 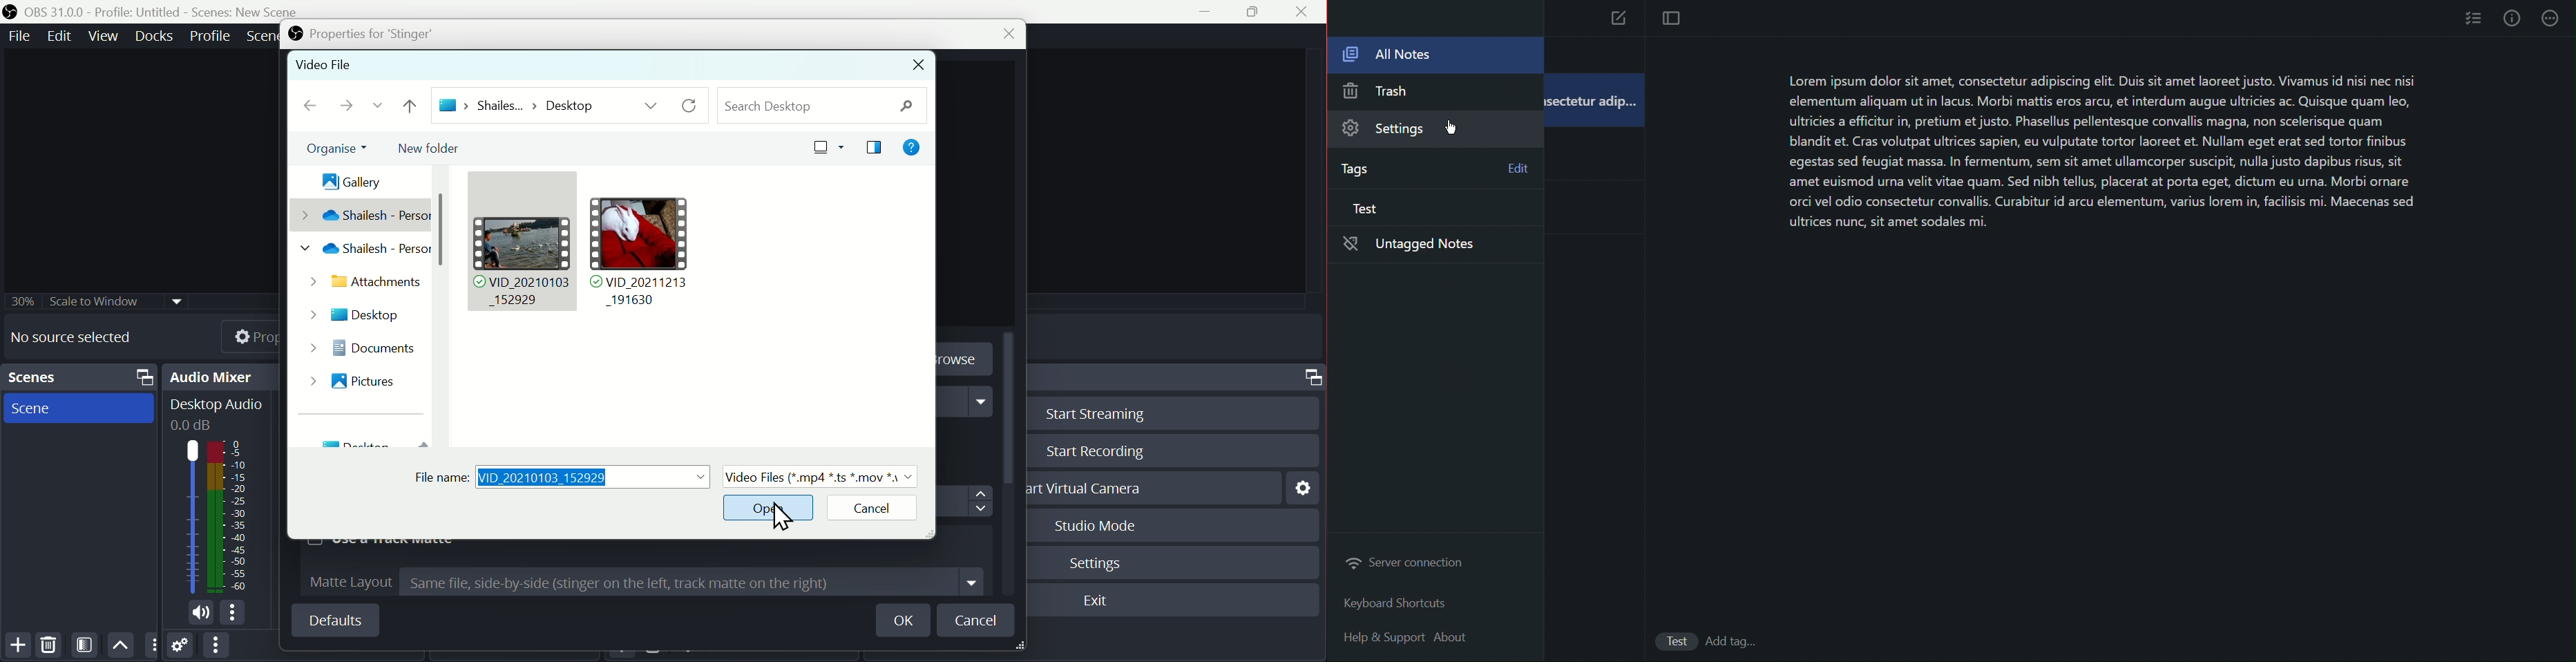 I want to click on Close, so click(x=1002, y=35).